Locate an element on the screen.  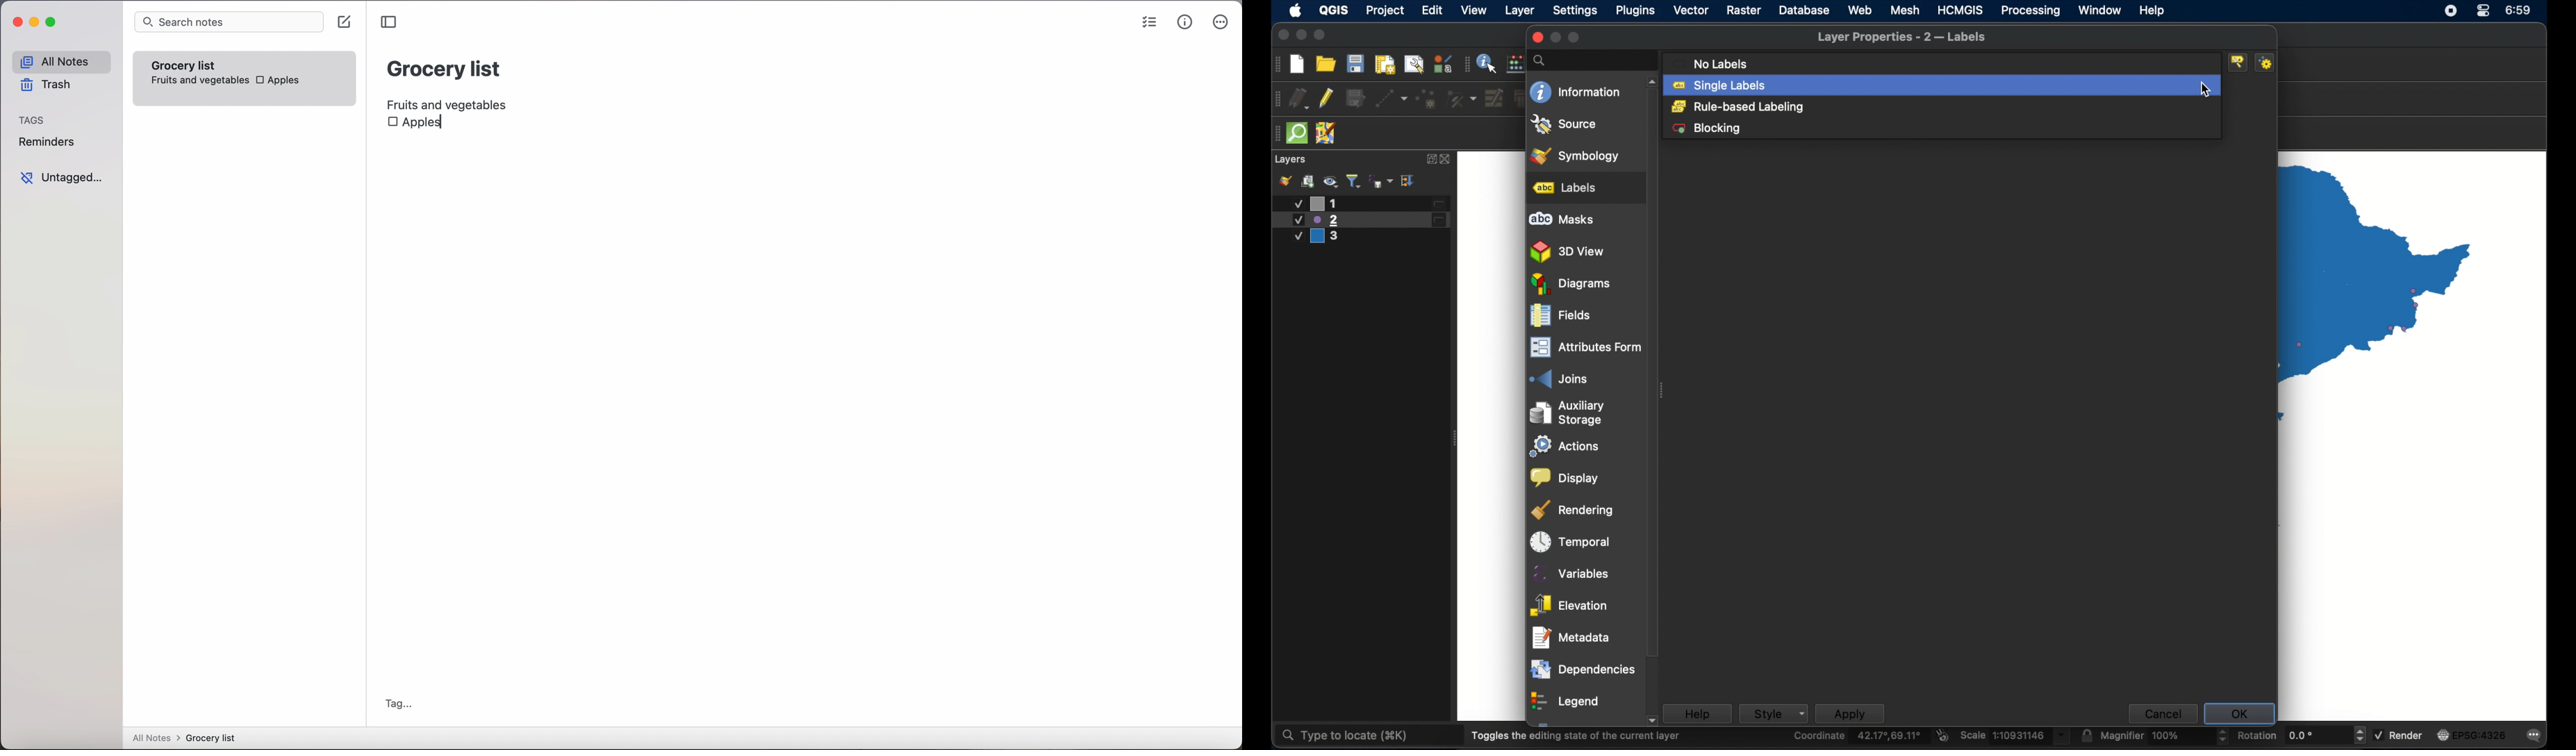
labels is located at coordinates (1565, 188).